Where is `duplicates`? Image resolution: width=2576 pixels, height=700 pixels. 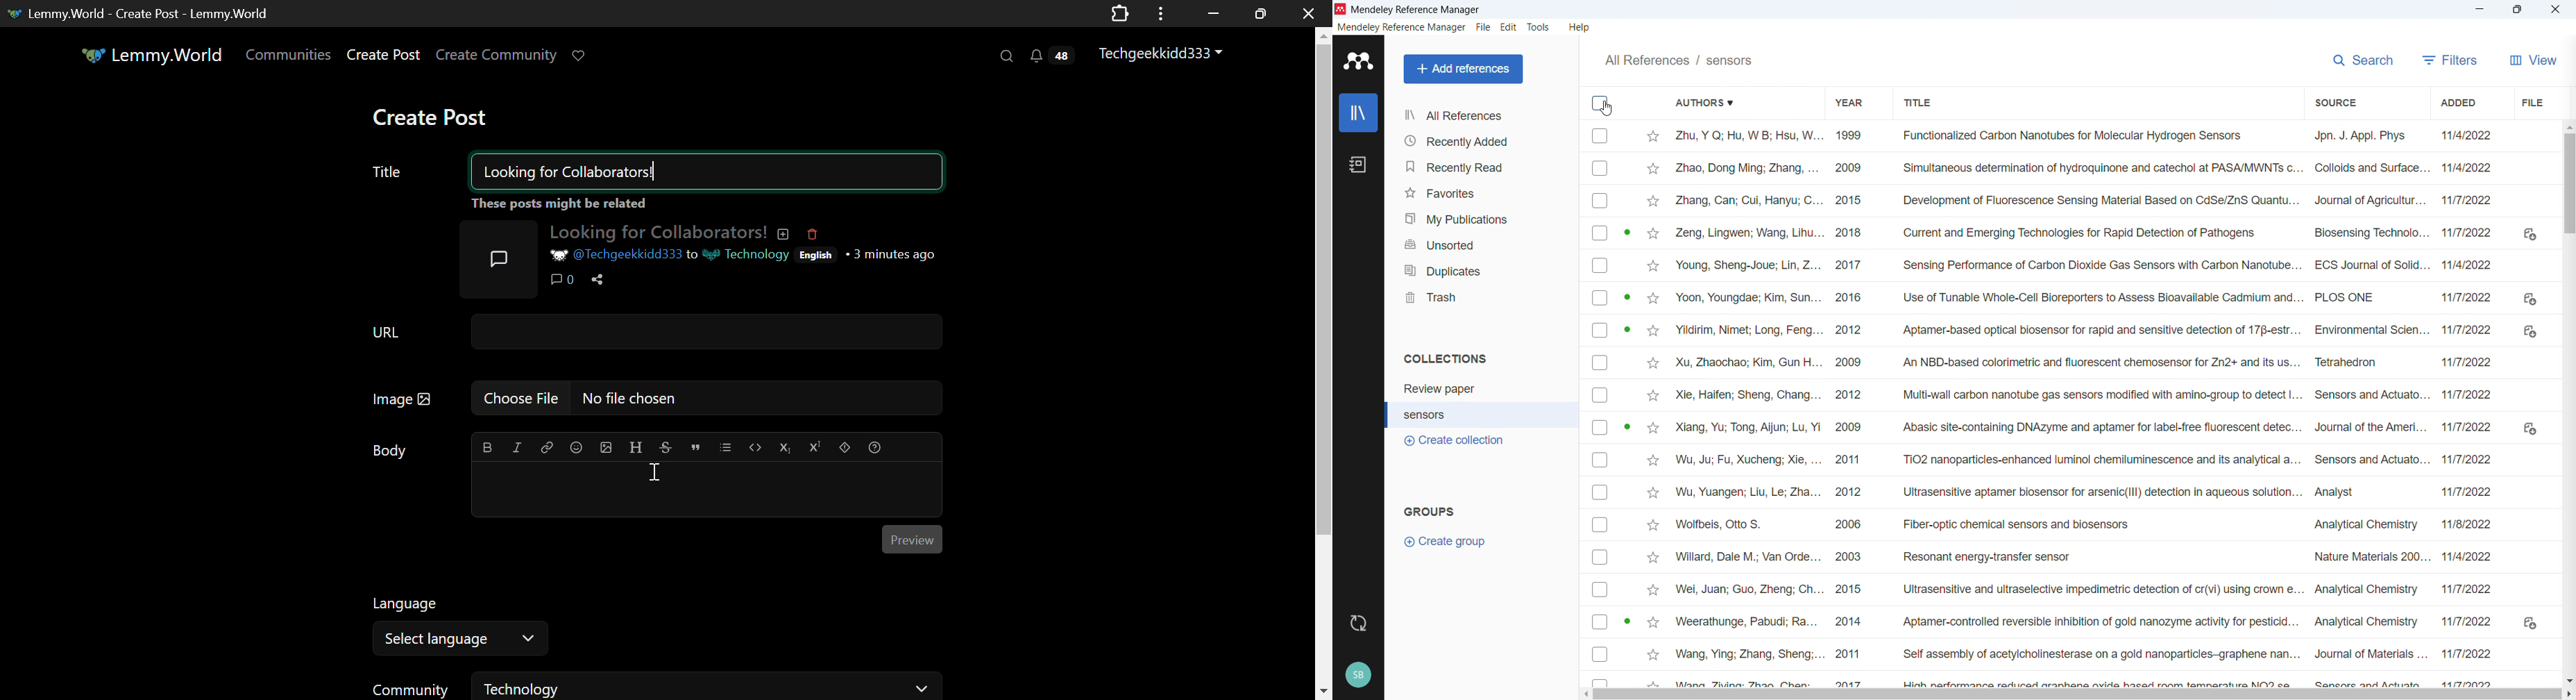 duplicates is located at coordinates (1481, 270).